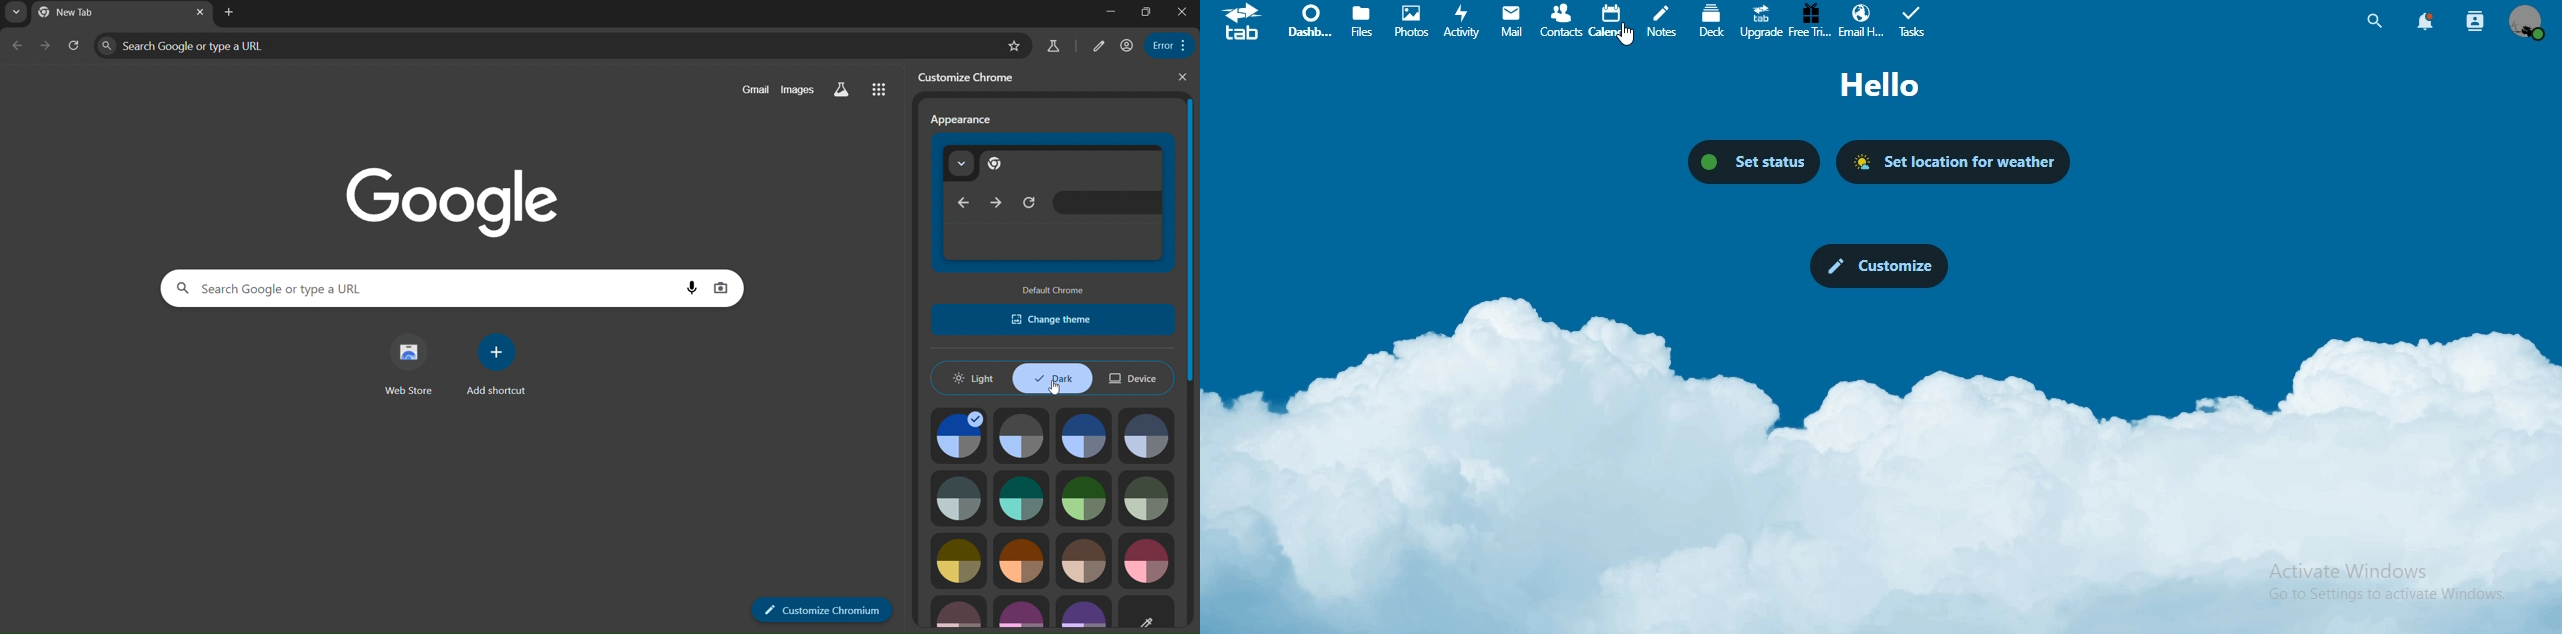 The width and height of the screenshot is (2576, 644). I want to click on icon, so click(1243, 26).